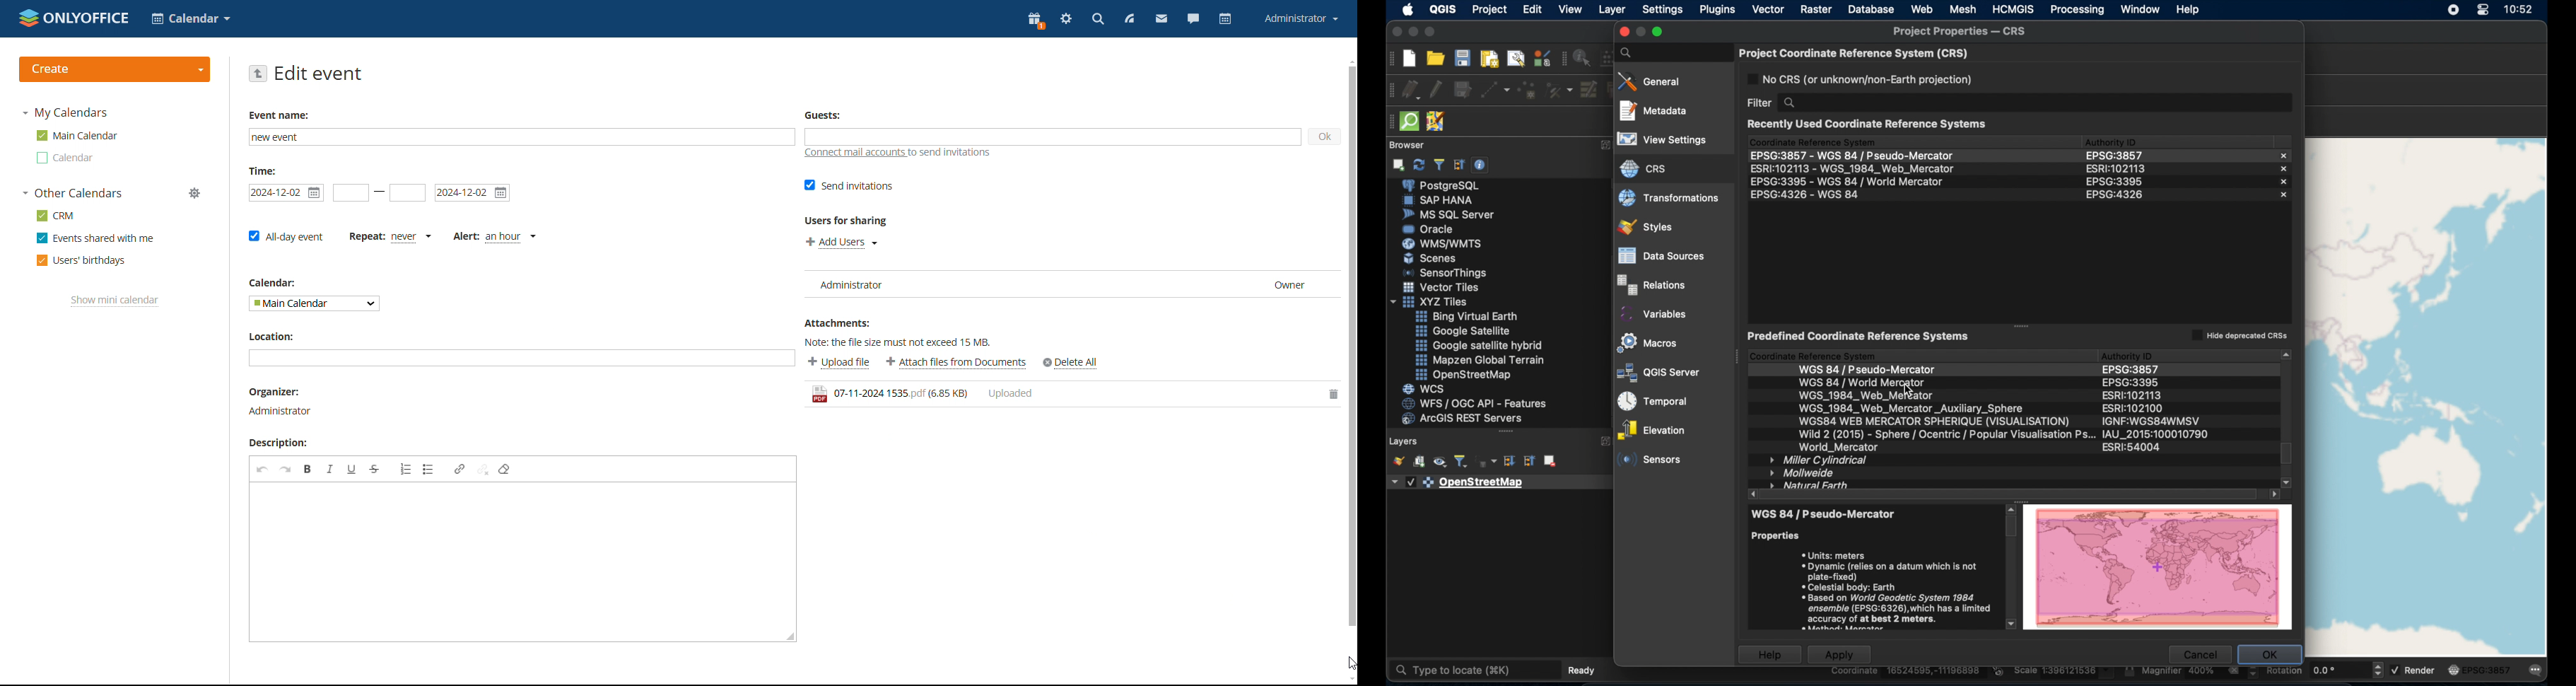 The width and height of the screenshot is (2576, 700). Describe the element at coordinates (1859, 383) in the screenshot. I see `wgs  84/. world mercator` at that location.